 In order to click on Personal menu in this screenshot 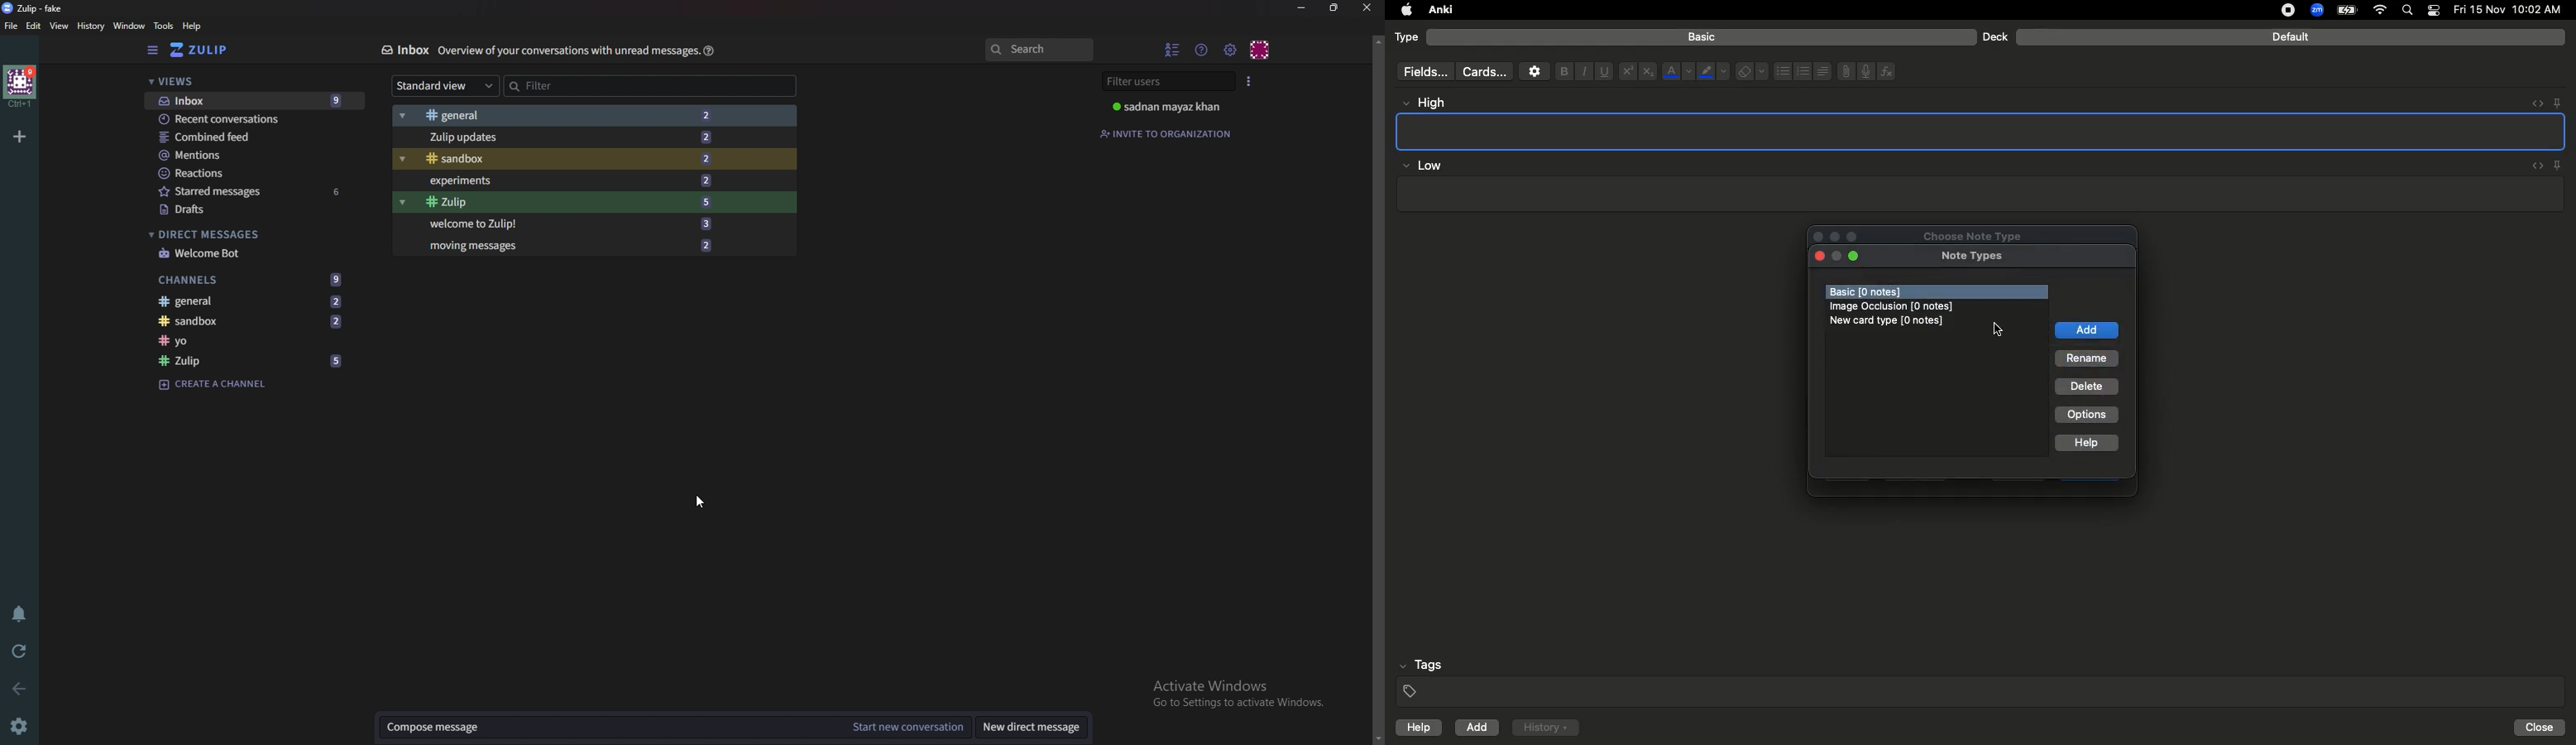, I will do `click(1259, 50)`.